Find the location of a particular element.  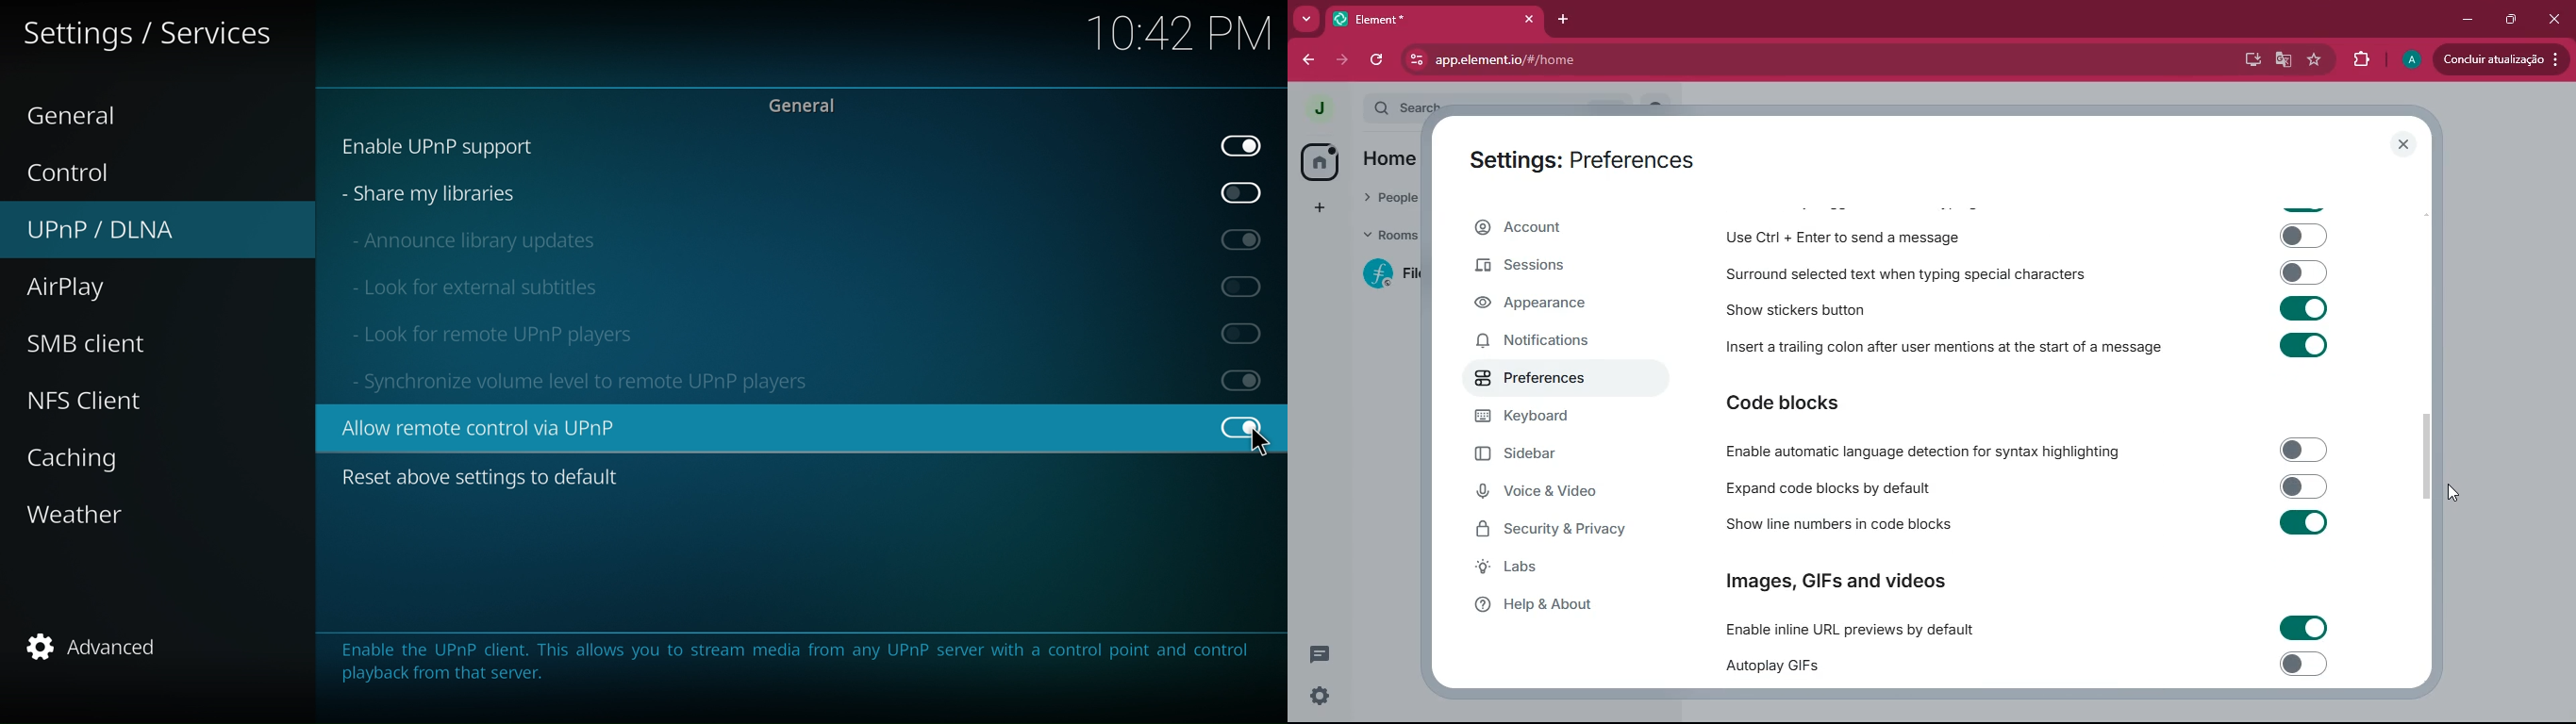

10:42 PM is located at coordinates (1178, 33).